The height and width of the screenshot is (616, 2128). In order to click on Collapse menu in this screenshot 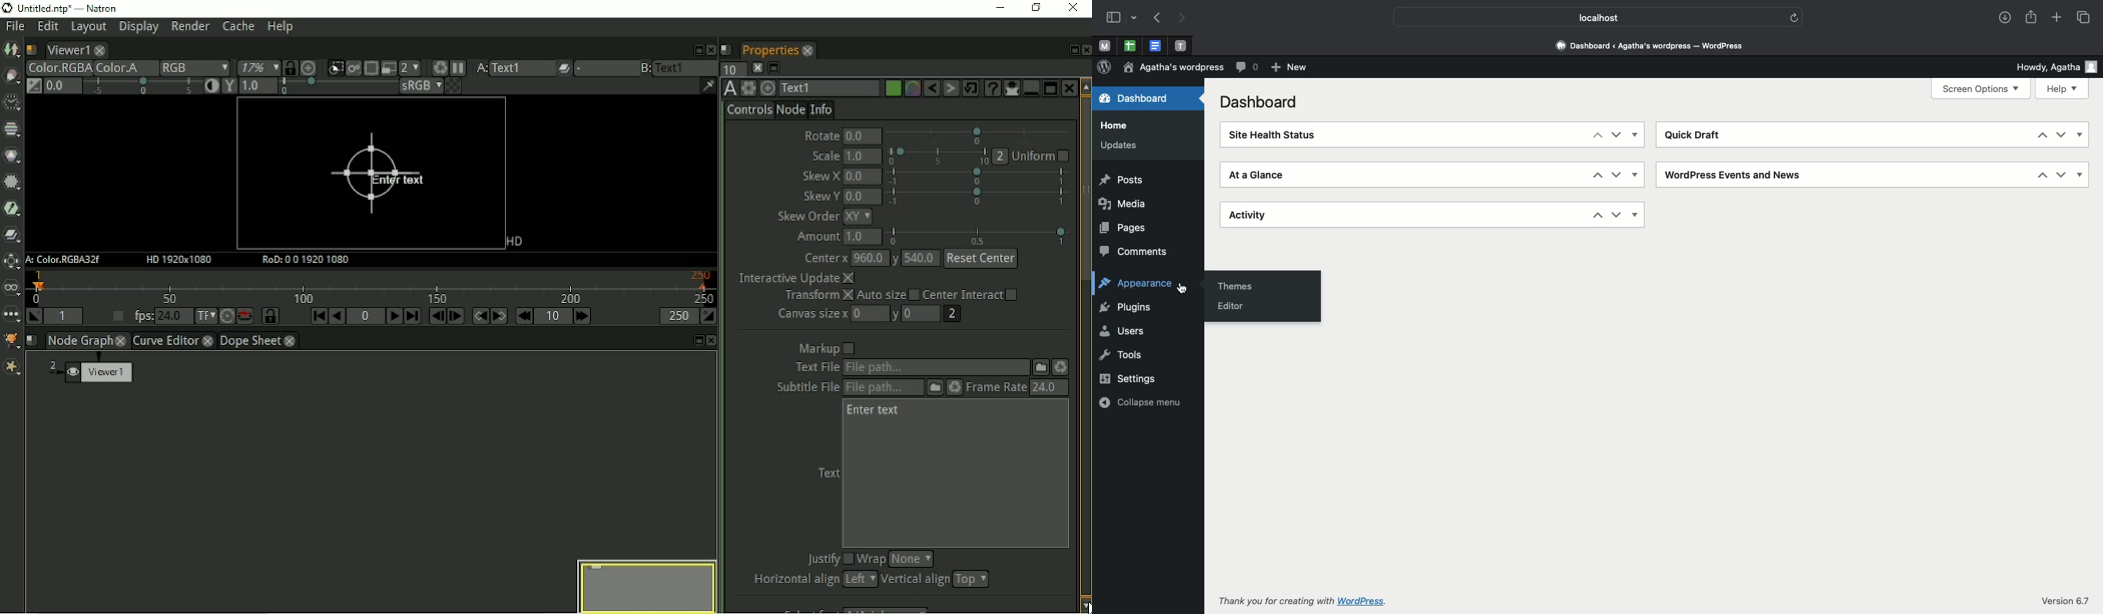, I will do `click(1139, 402)`.